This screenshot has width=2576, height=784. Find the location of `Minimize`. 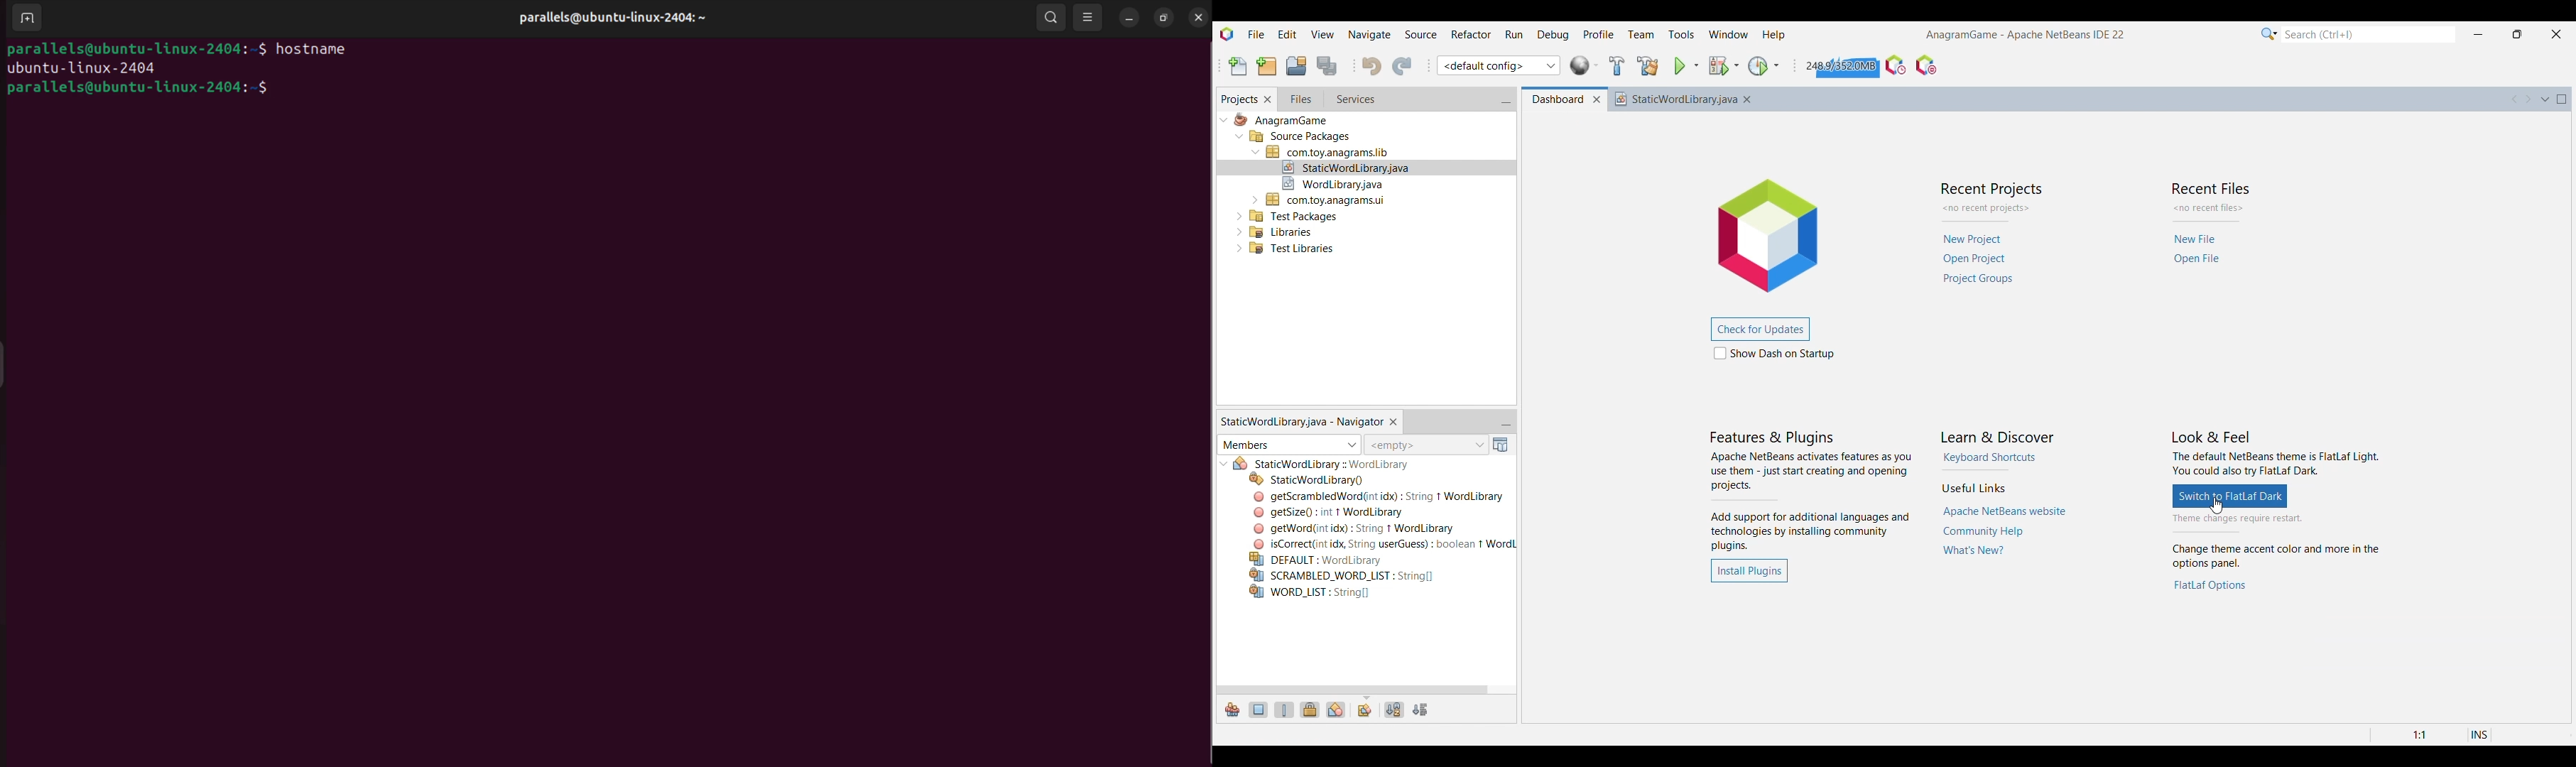

Minimize is located at coordinates (2478, 35).